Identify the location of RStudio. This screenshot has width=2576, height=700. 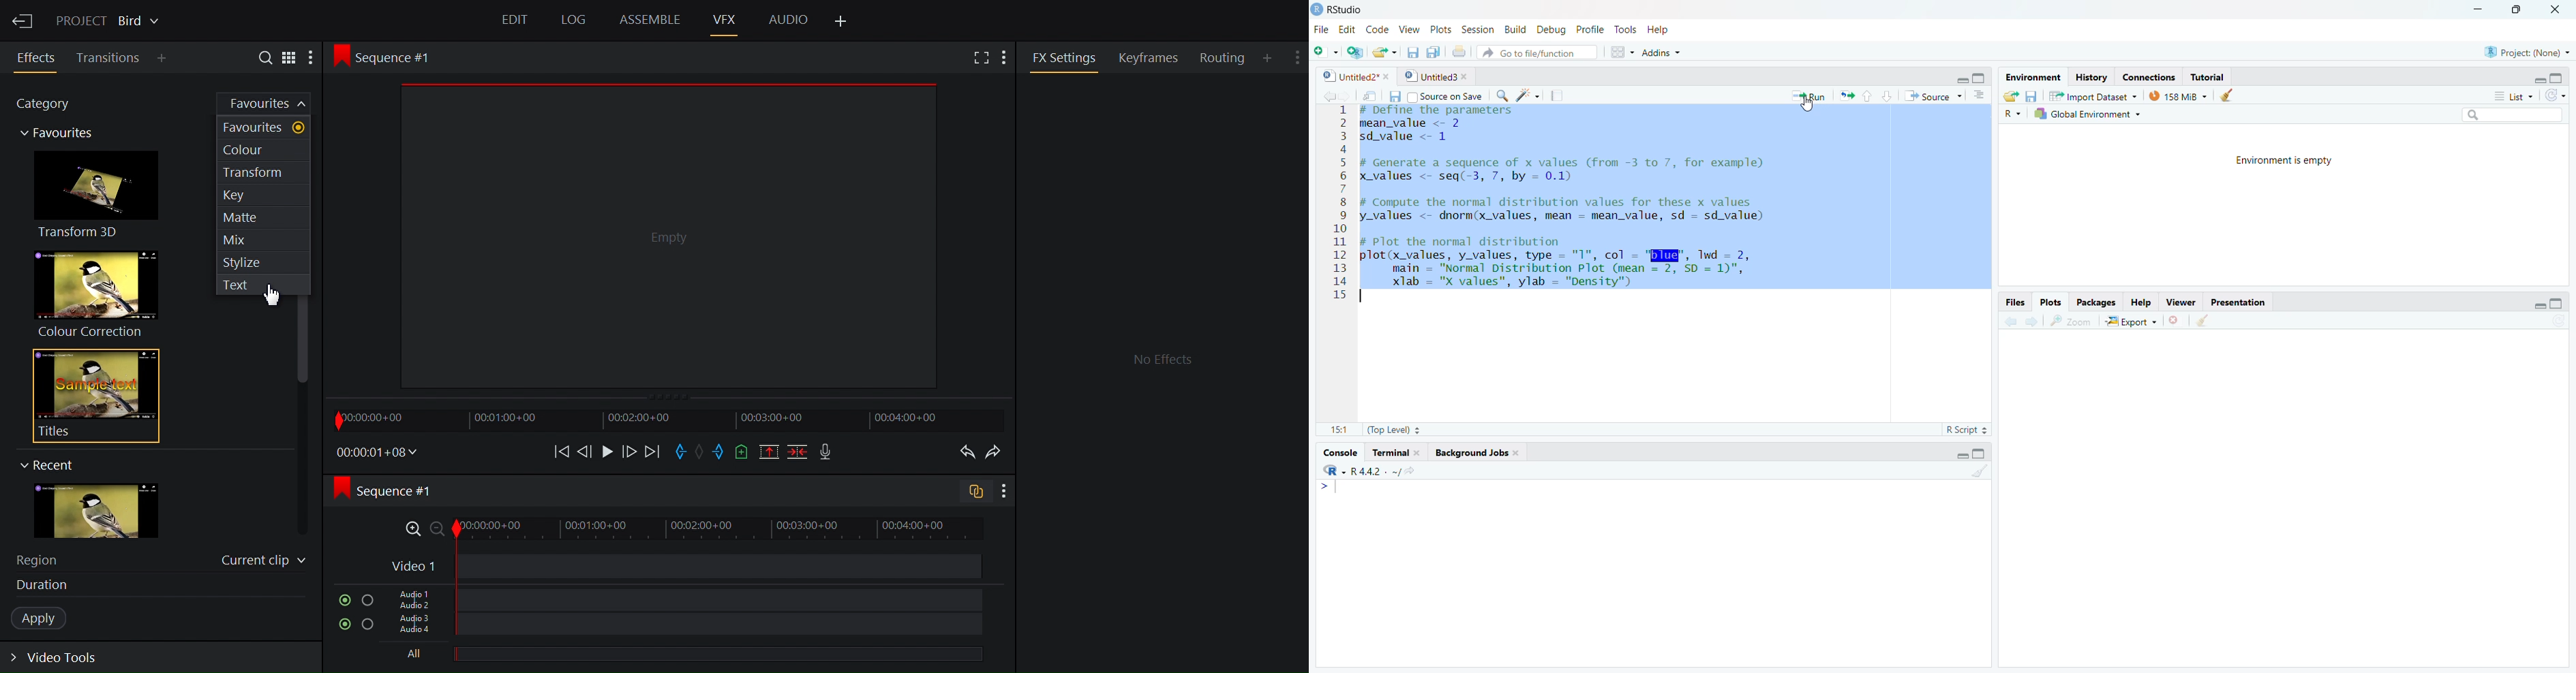
(1344, 9).